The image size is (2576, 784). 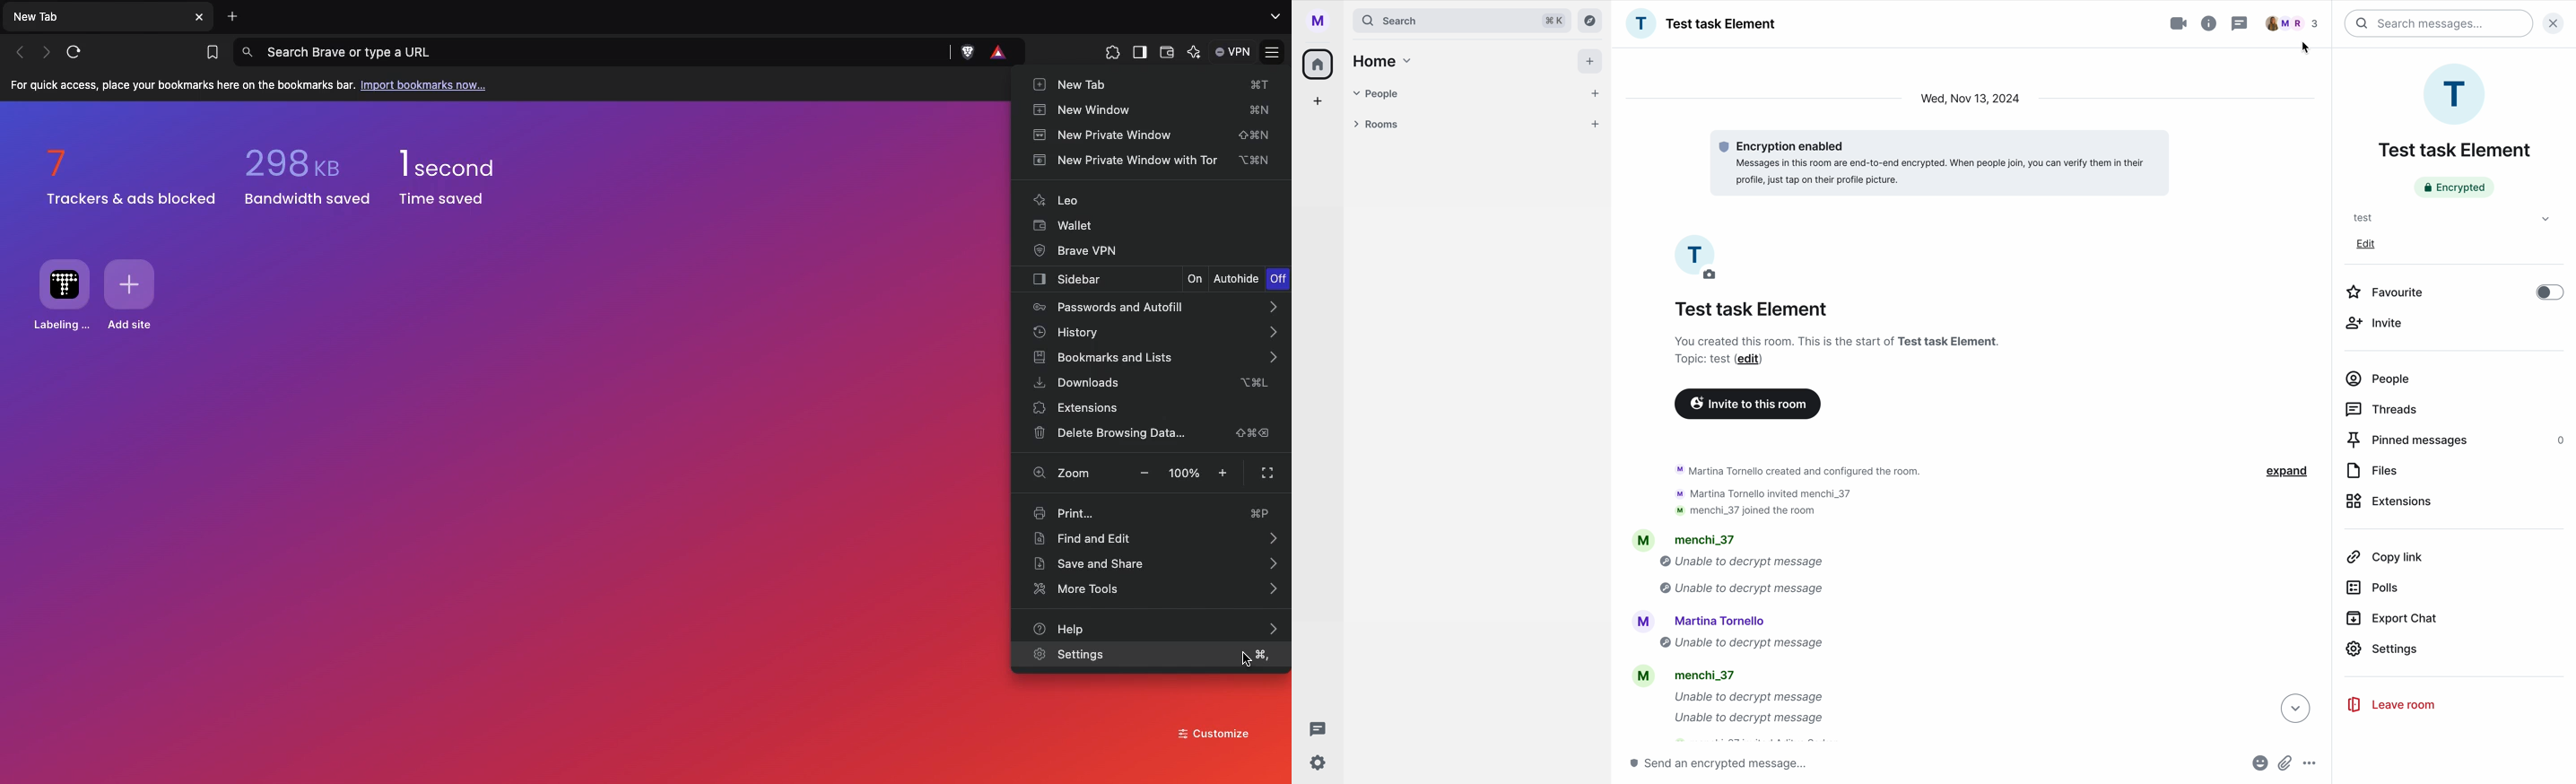 I want to click on cursor, so click(x=1243, y=661).